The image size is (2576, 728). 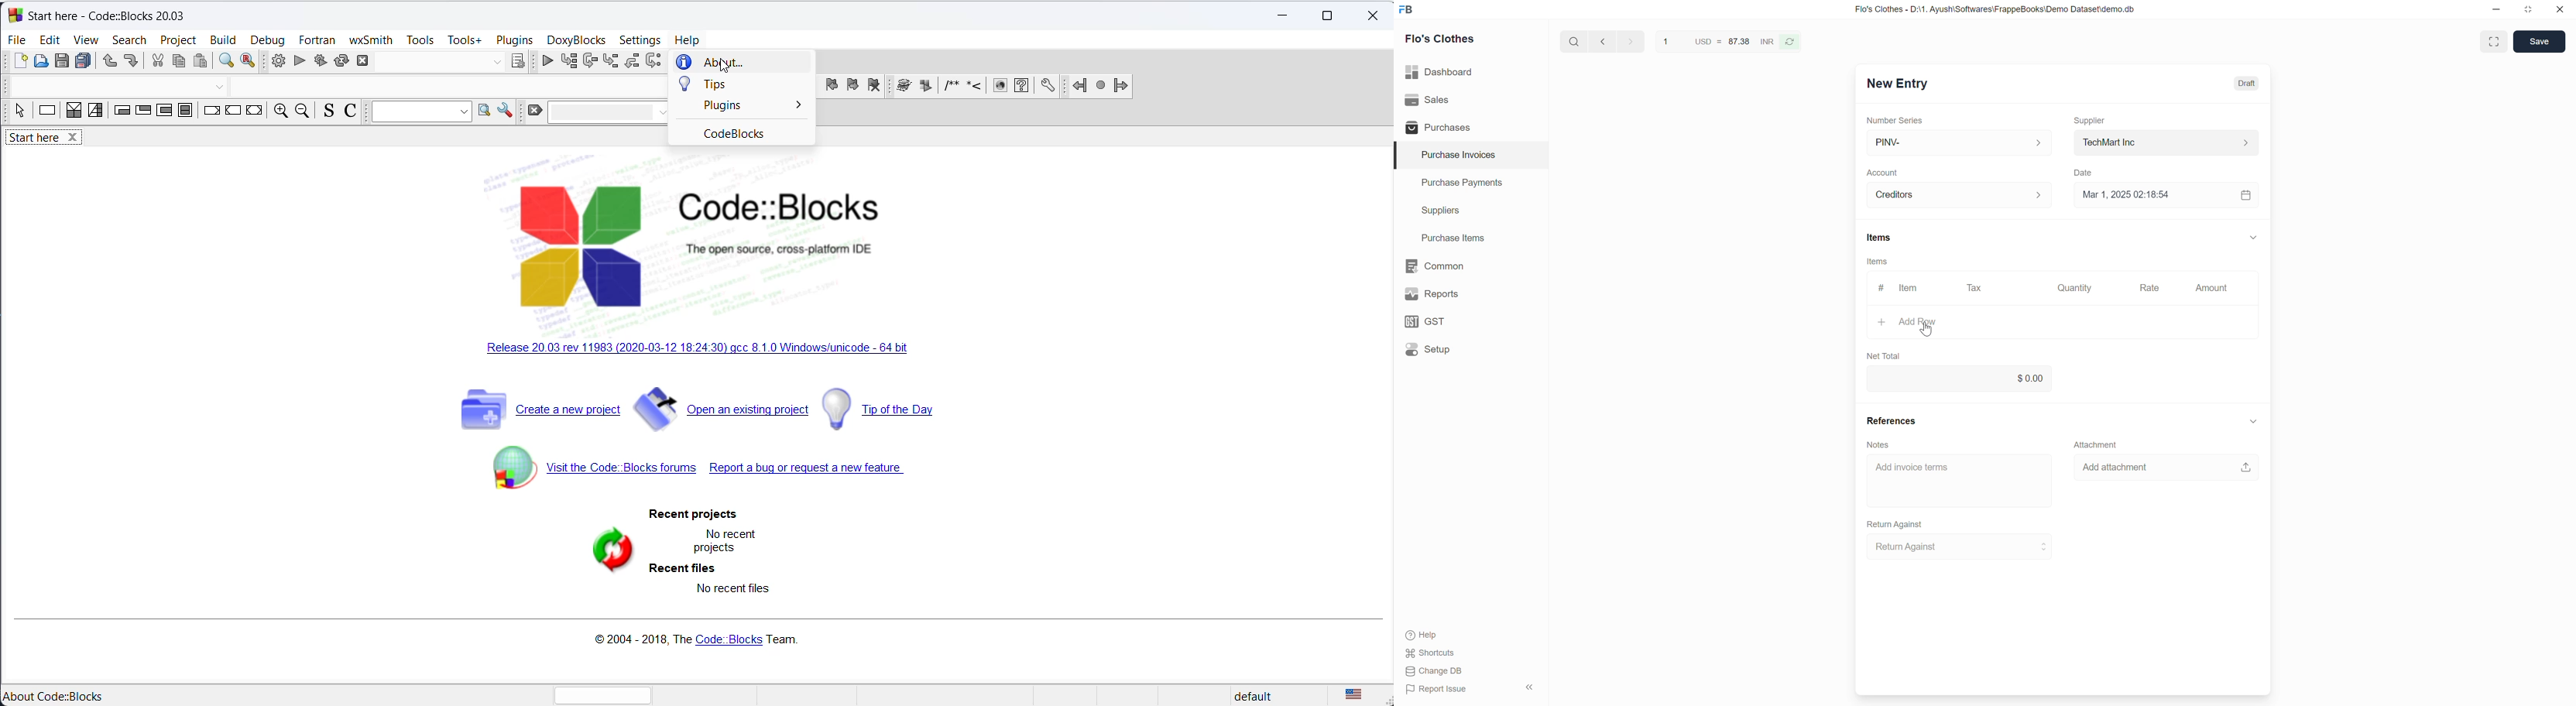 I want to click on rebuild, so click(x=341, y=61).